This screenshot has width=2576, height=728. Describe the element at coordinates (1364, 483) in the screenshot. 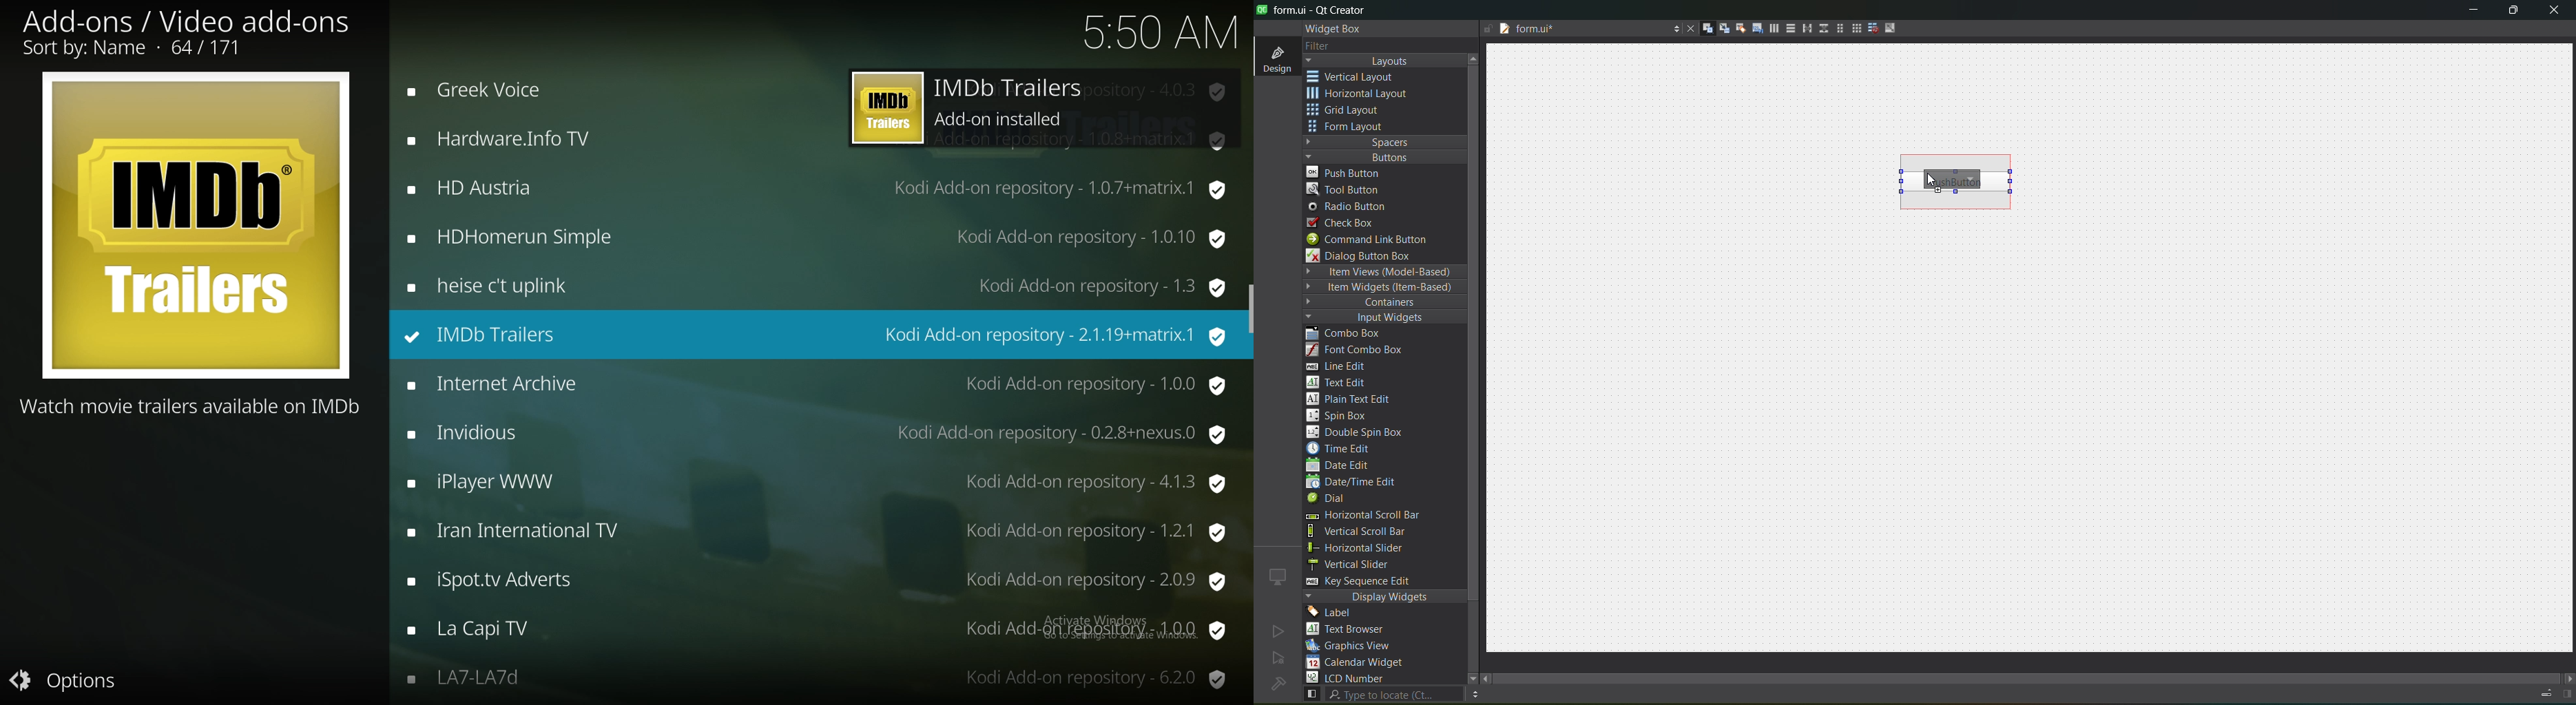

I see `date/time edit` at that location.